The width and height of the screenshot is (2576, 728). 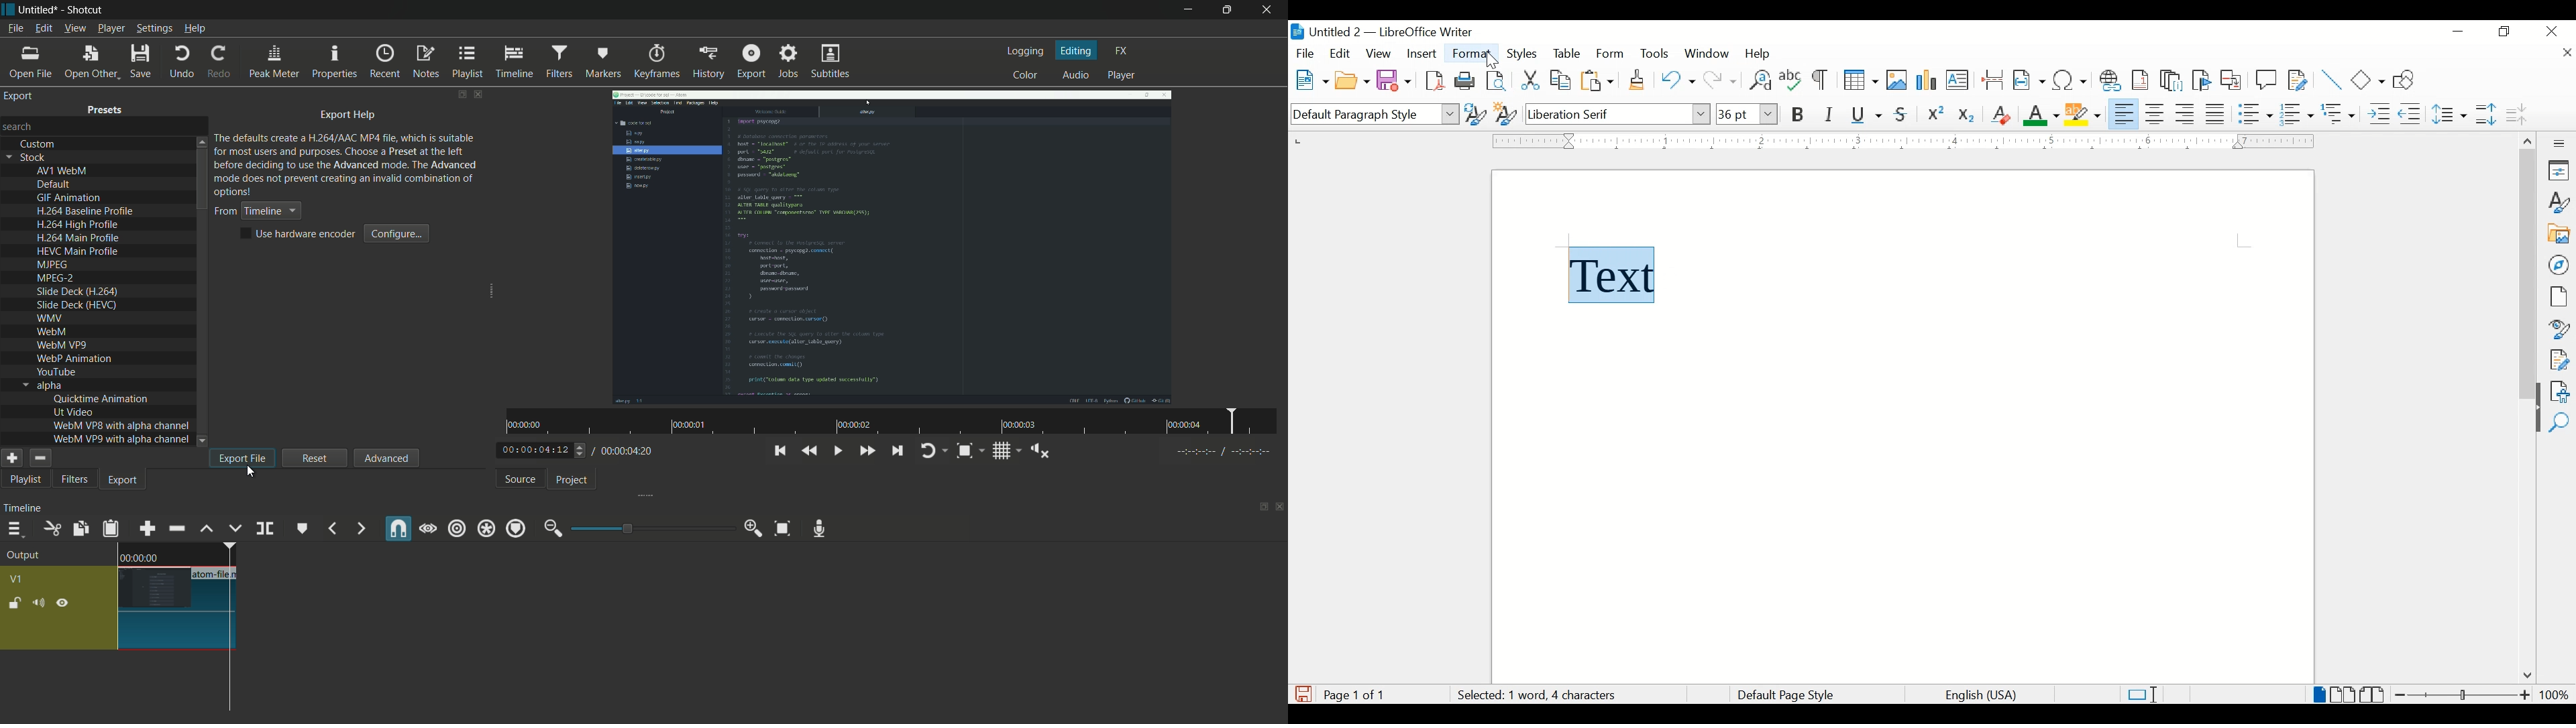 I want to click on insert line, so click(x=2332, y=80).